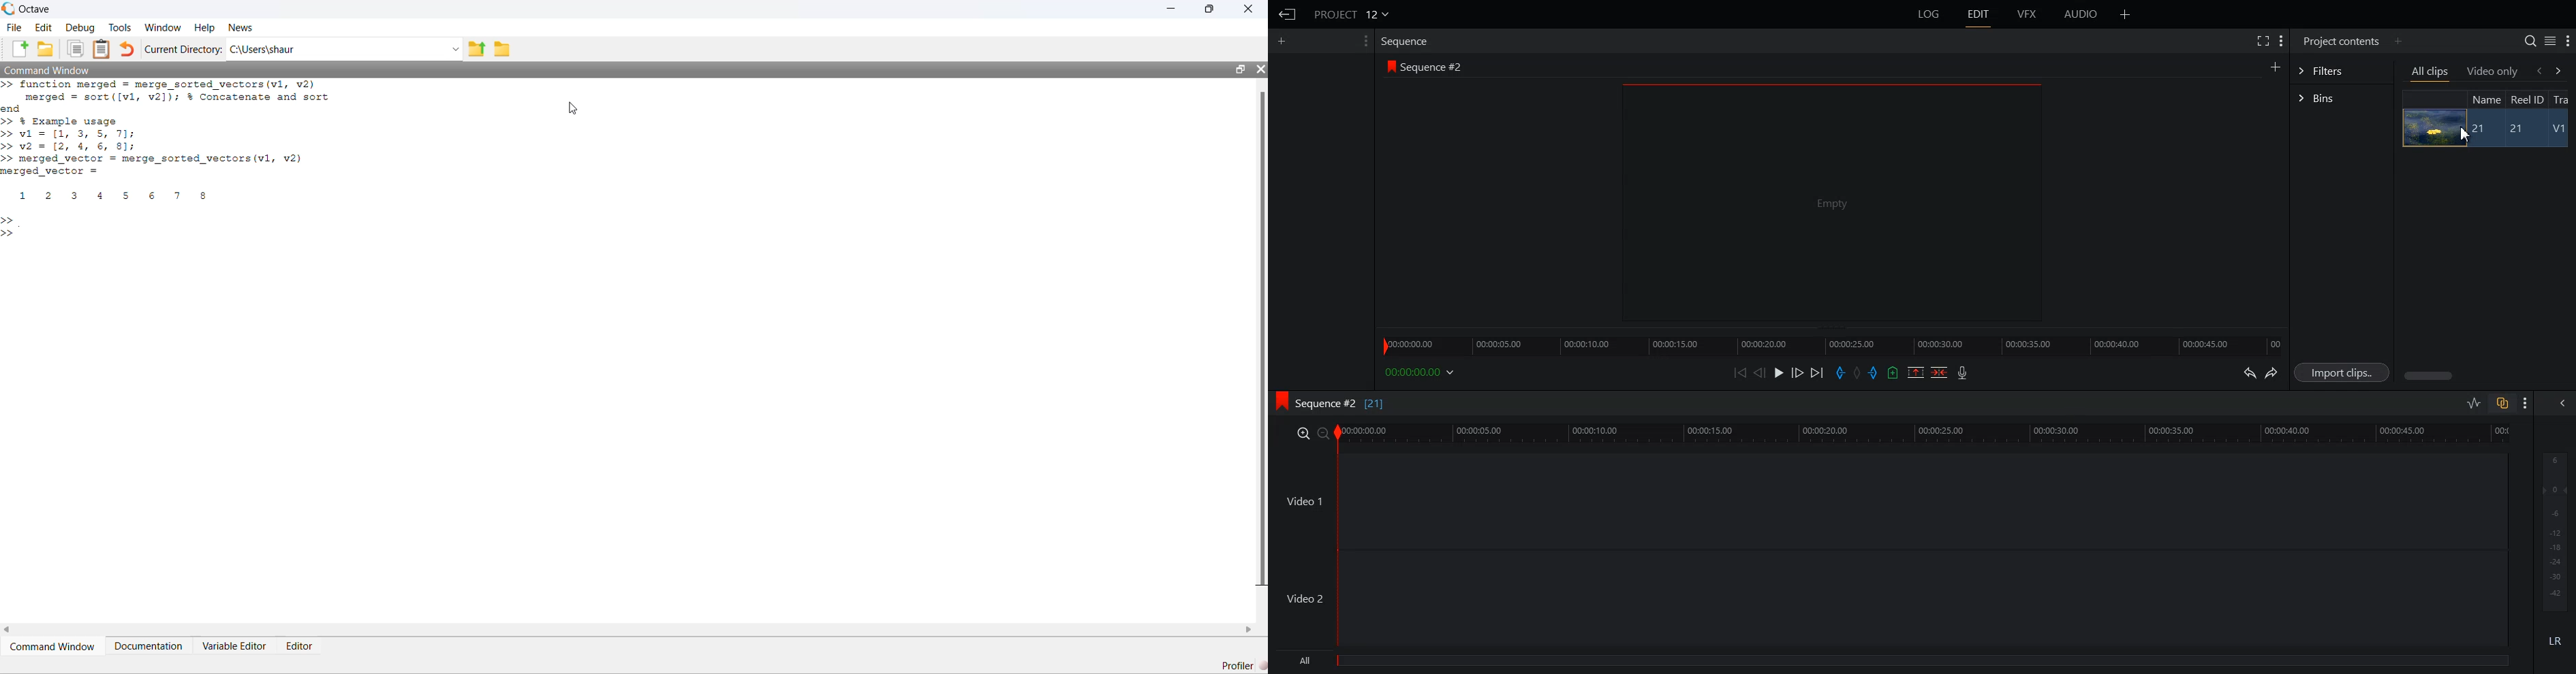 The image size is (2576, 700). Describe the element at coordinates (1926, 432) in the screenshot. I see `video time` at that location.